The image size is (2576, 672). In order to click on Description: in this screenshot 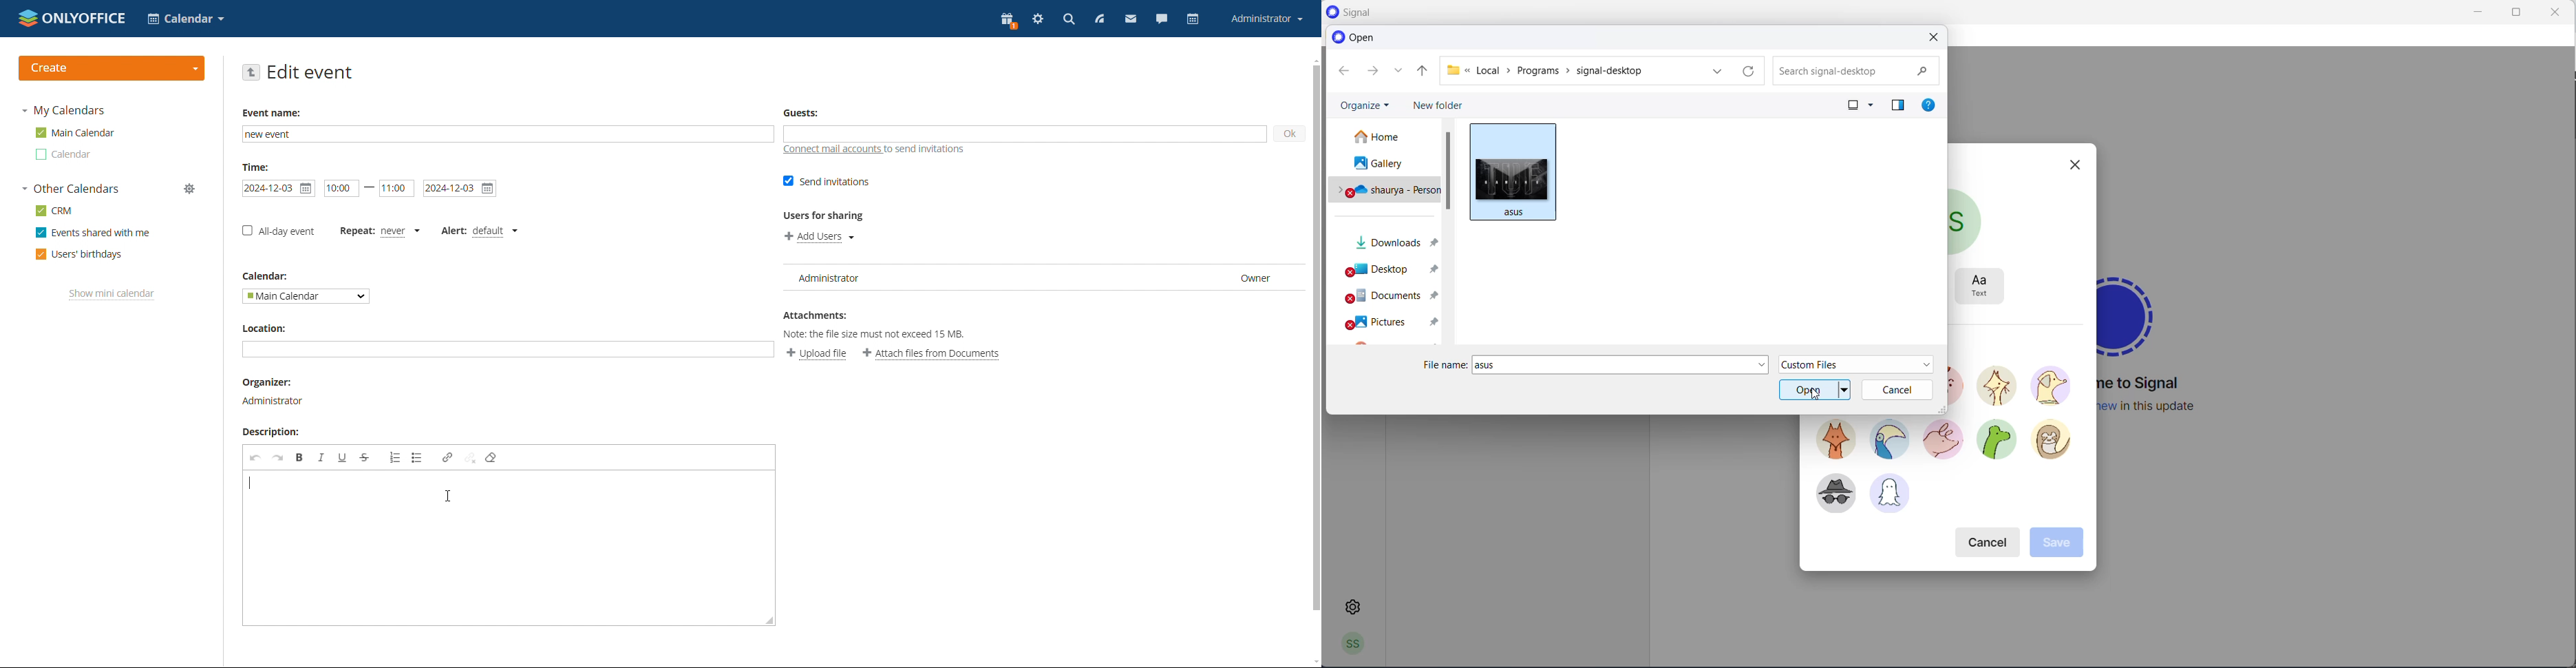, I will do `click(268, 432)`.